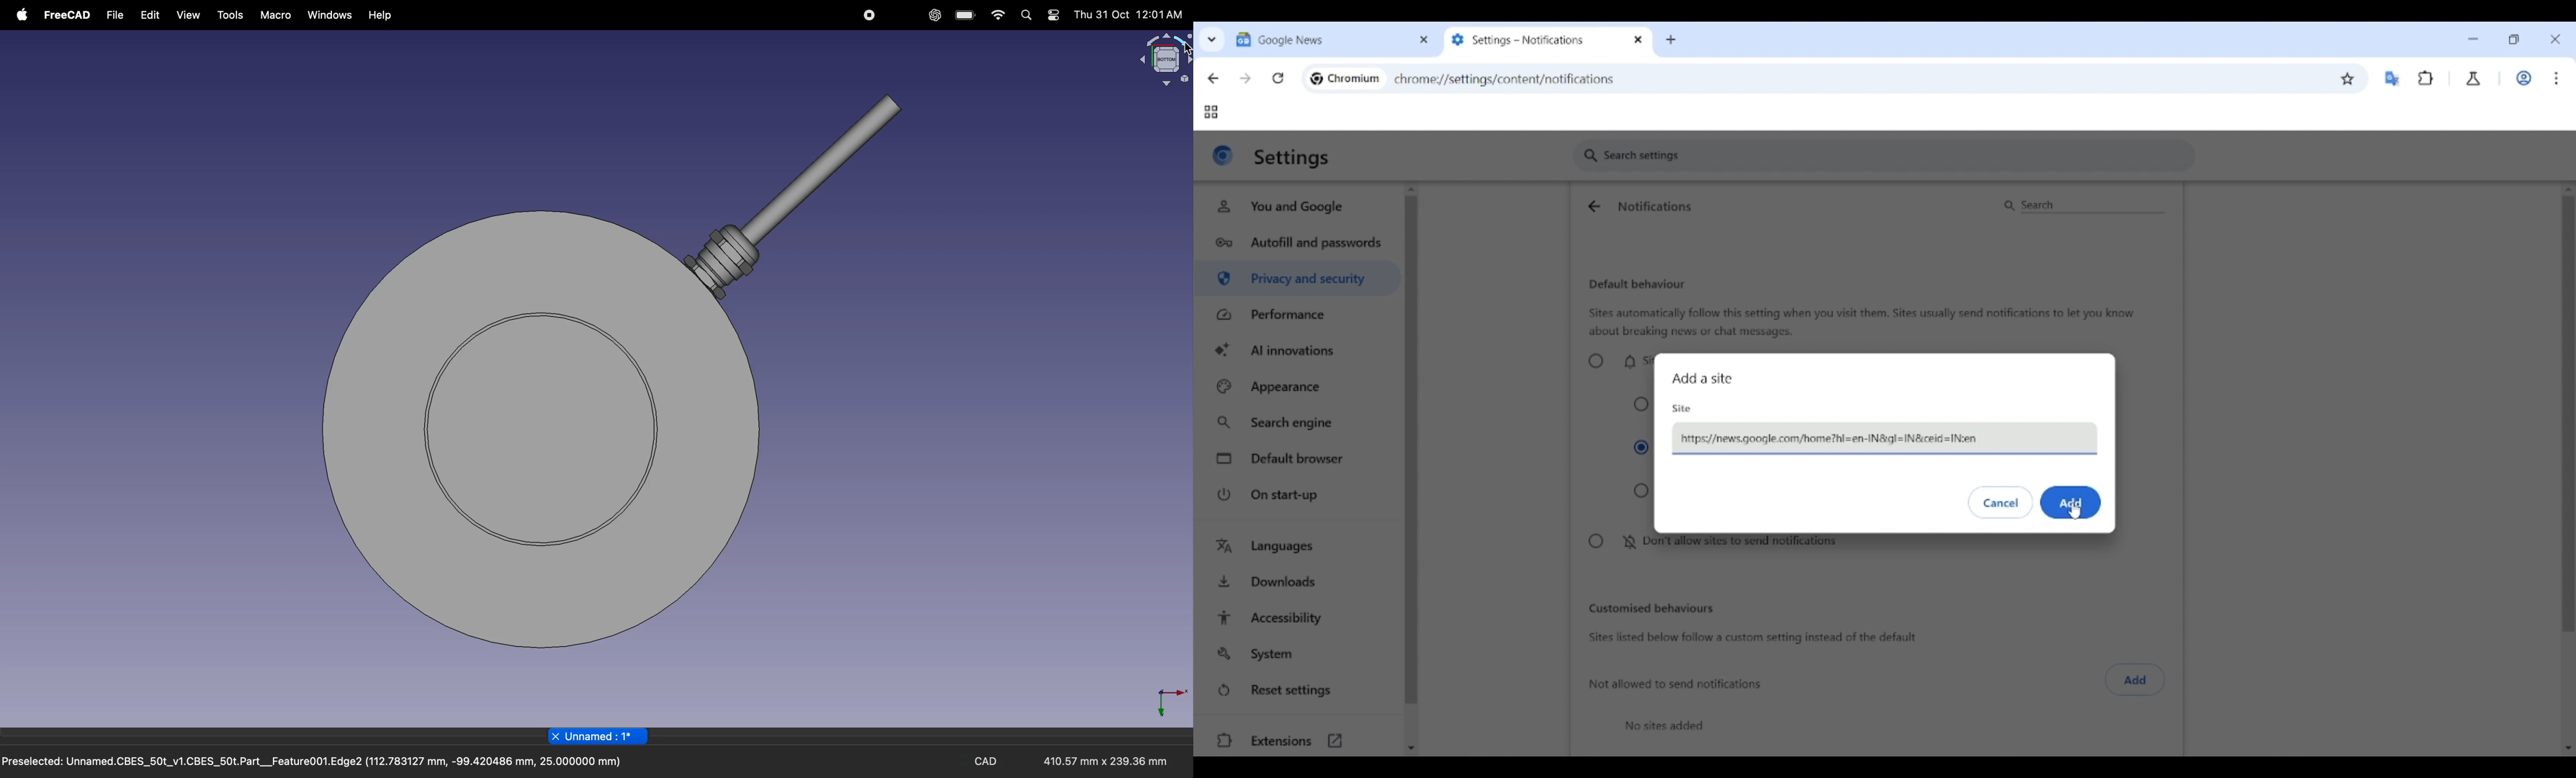 Image resolution: width=2576 pixels, height=784 pixels. Describe the element at coordinates (1186, 50) in the screenshot. I see `cursor` at that location.